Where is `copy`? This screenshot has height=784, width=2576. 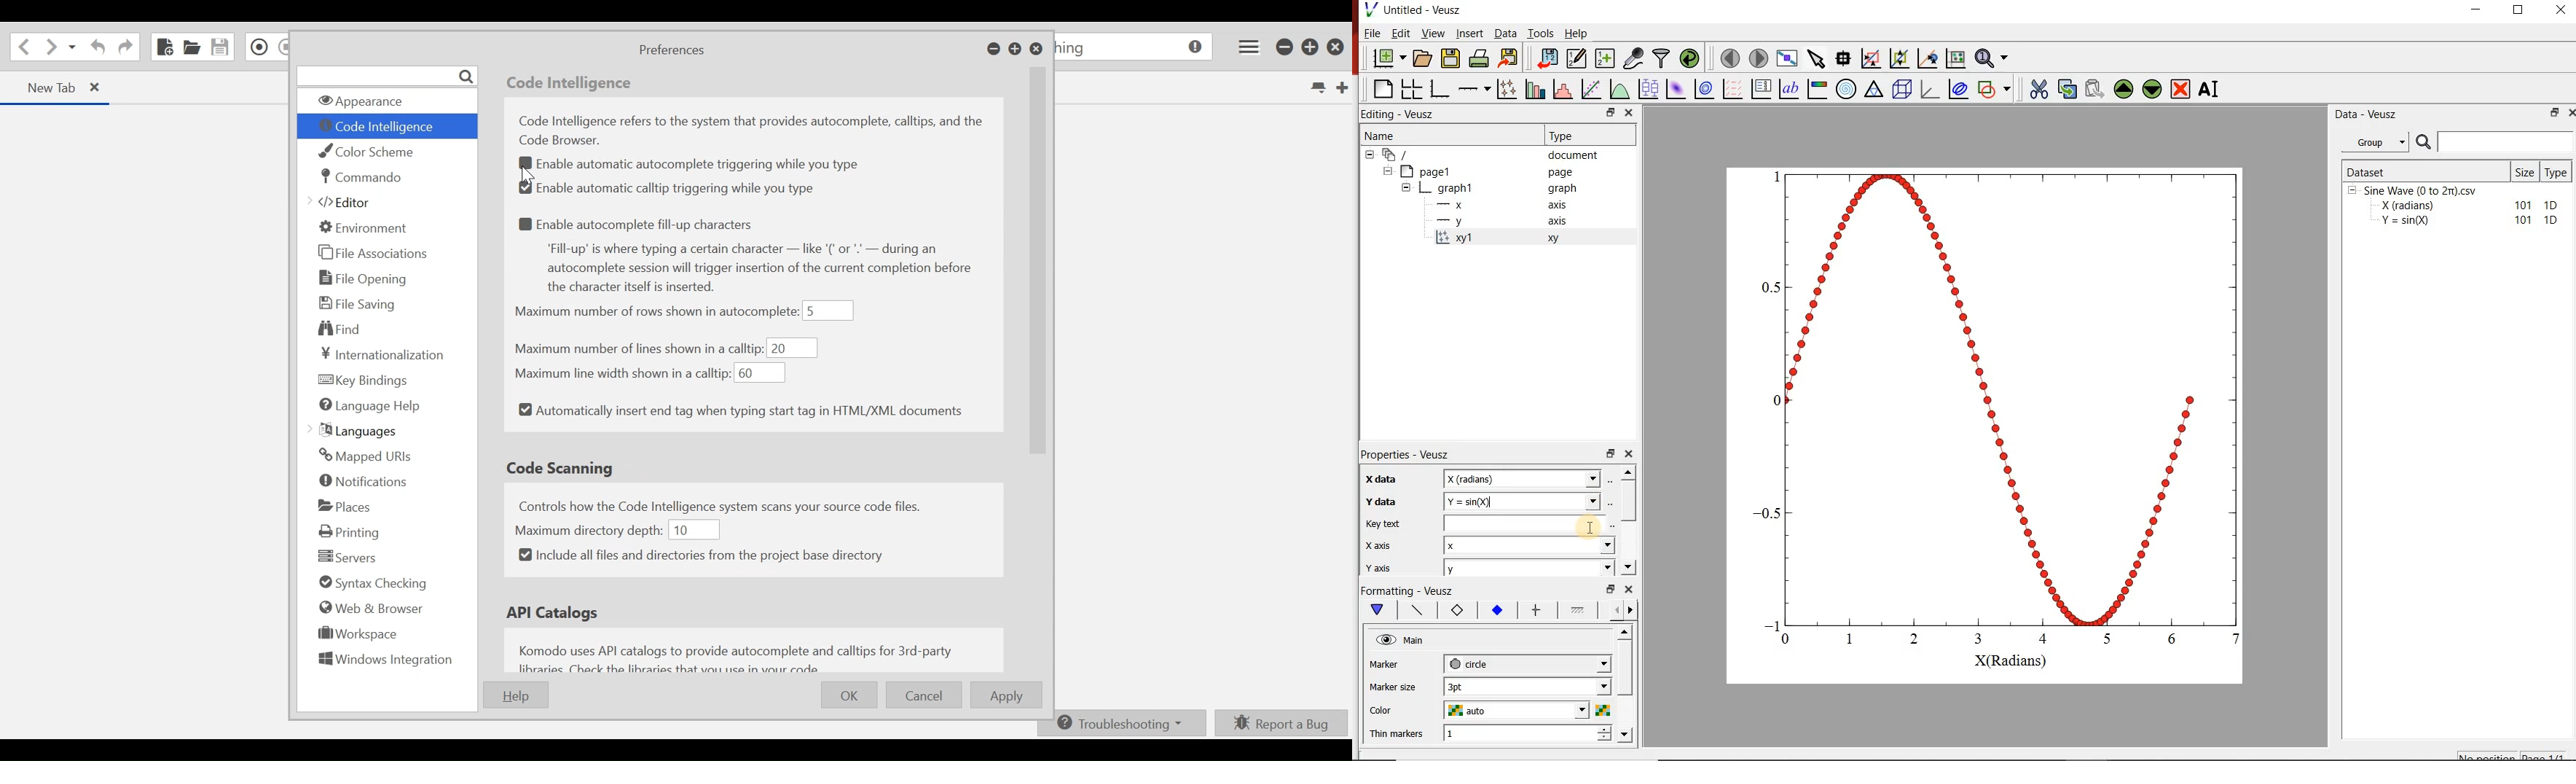
copy is located at coordinates (2067, 87).